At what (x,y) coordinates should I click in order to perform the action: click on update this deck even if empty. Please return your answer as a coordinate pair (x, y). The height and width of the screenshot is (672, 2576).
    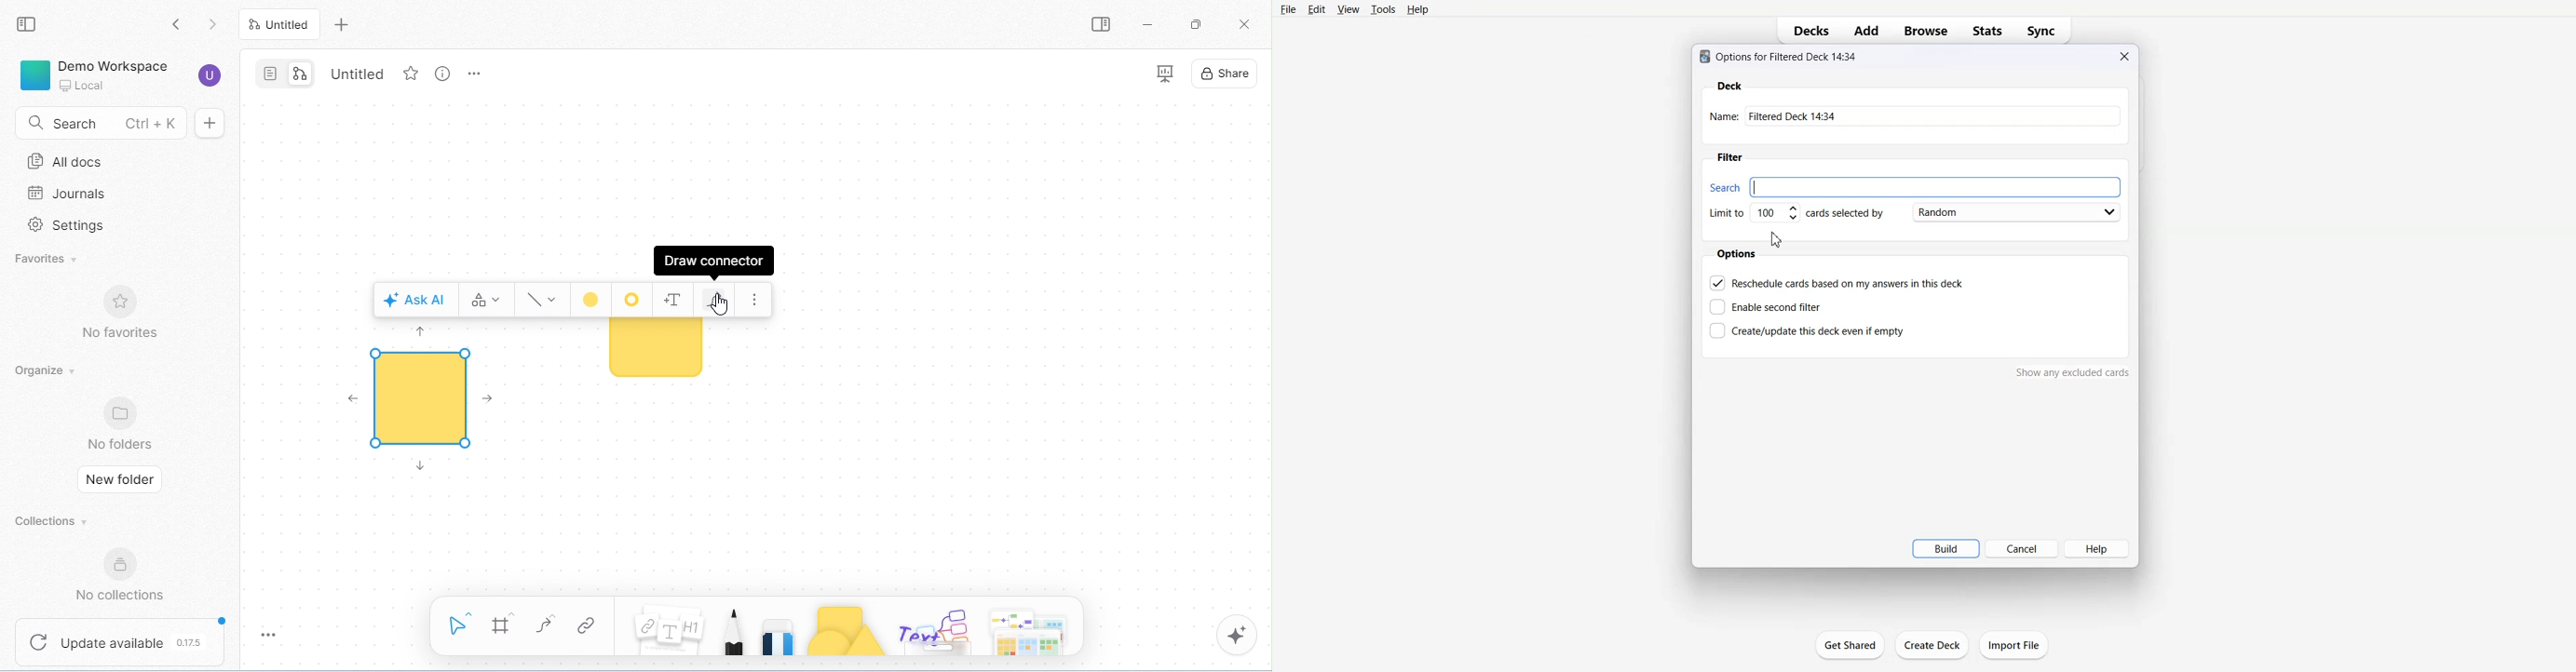
    Looking at the image, I should click on (1807, 330).